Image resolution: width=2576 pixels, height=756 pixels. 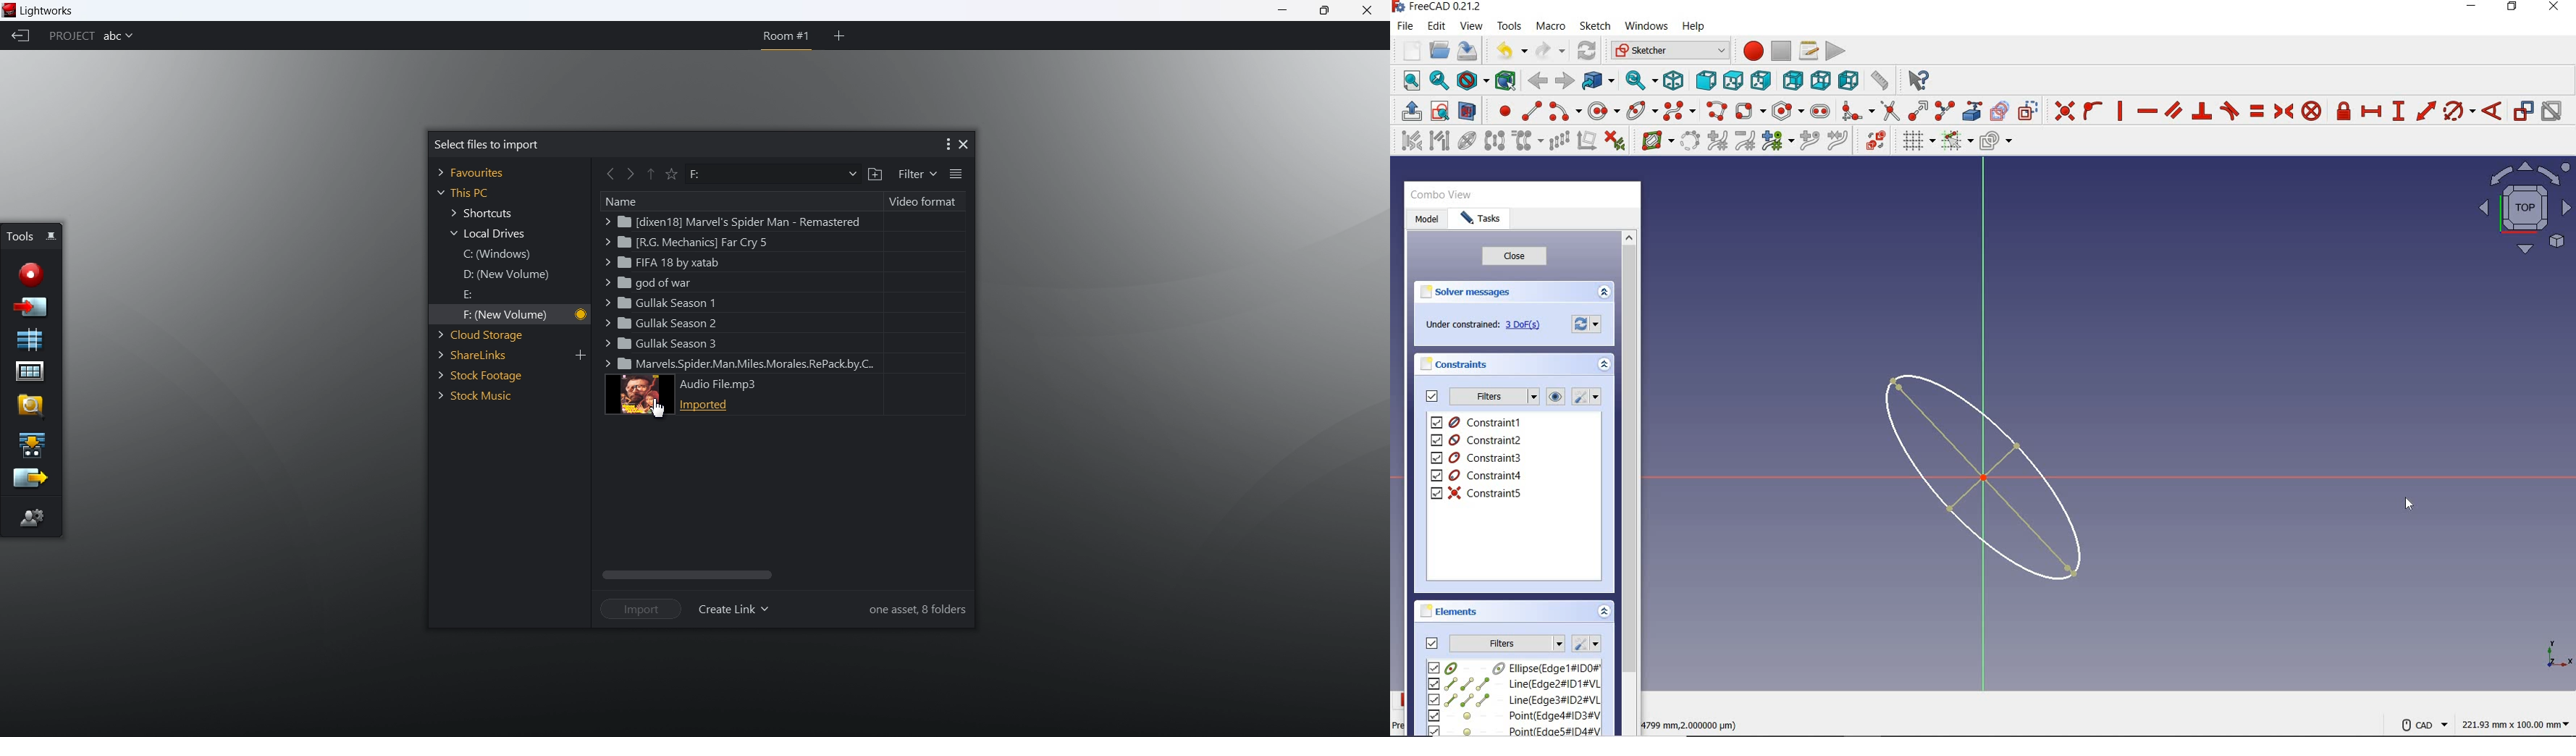 What do you see at coordinates (1427, 220) in the screenshot?
I see `model` at bounding box center [1427, 220].